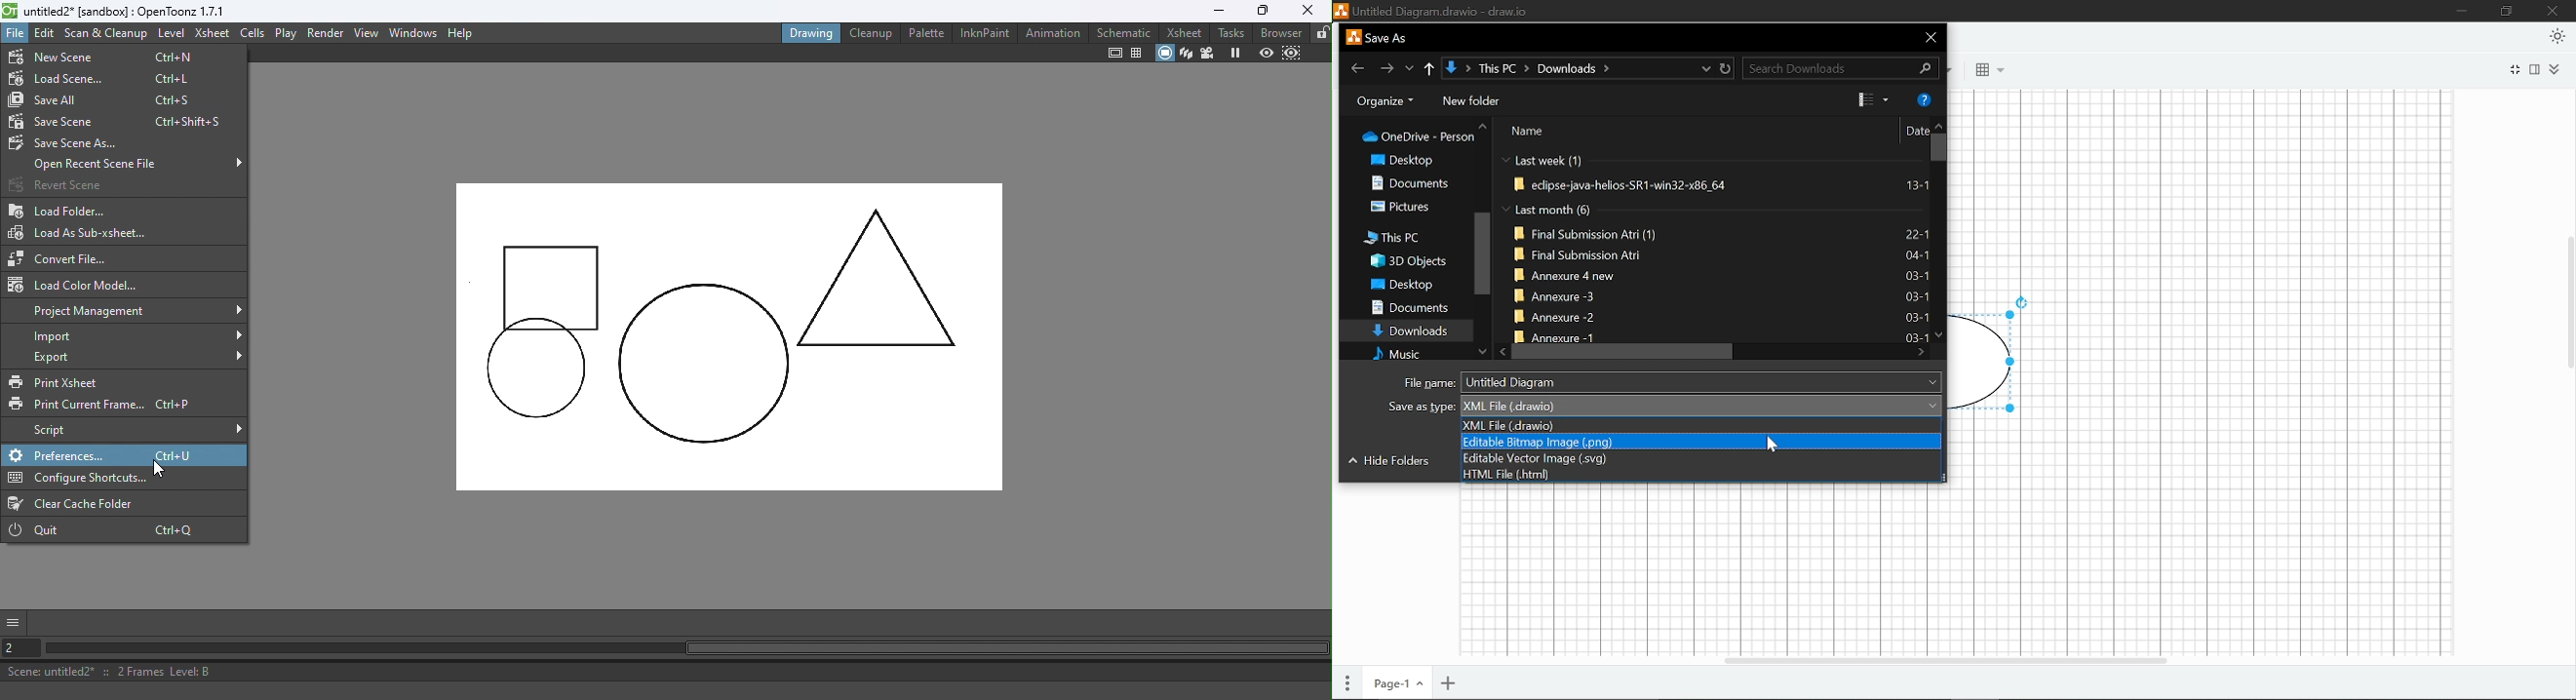 This screenshot has width=2576, height=700. What do you see at coordinates (739, 323) in the screenshot?
I see `Canvas` at bounding box center [739, 323].